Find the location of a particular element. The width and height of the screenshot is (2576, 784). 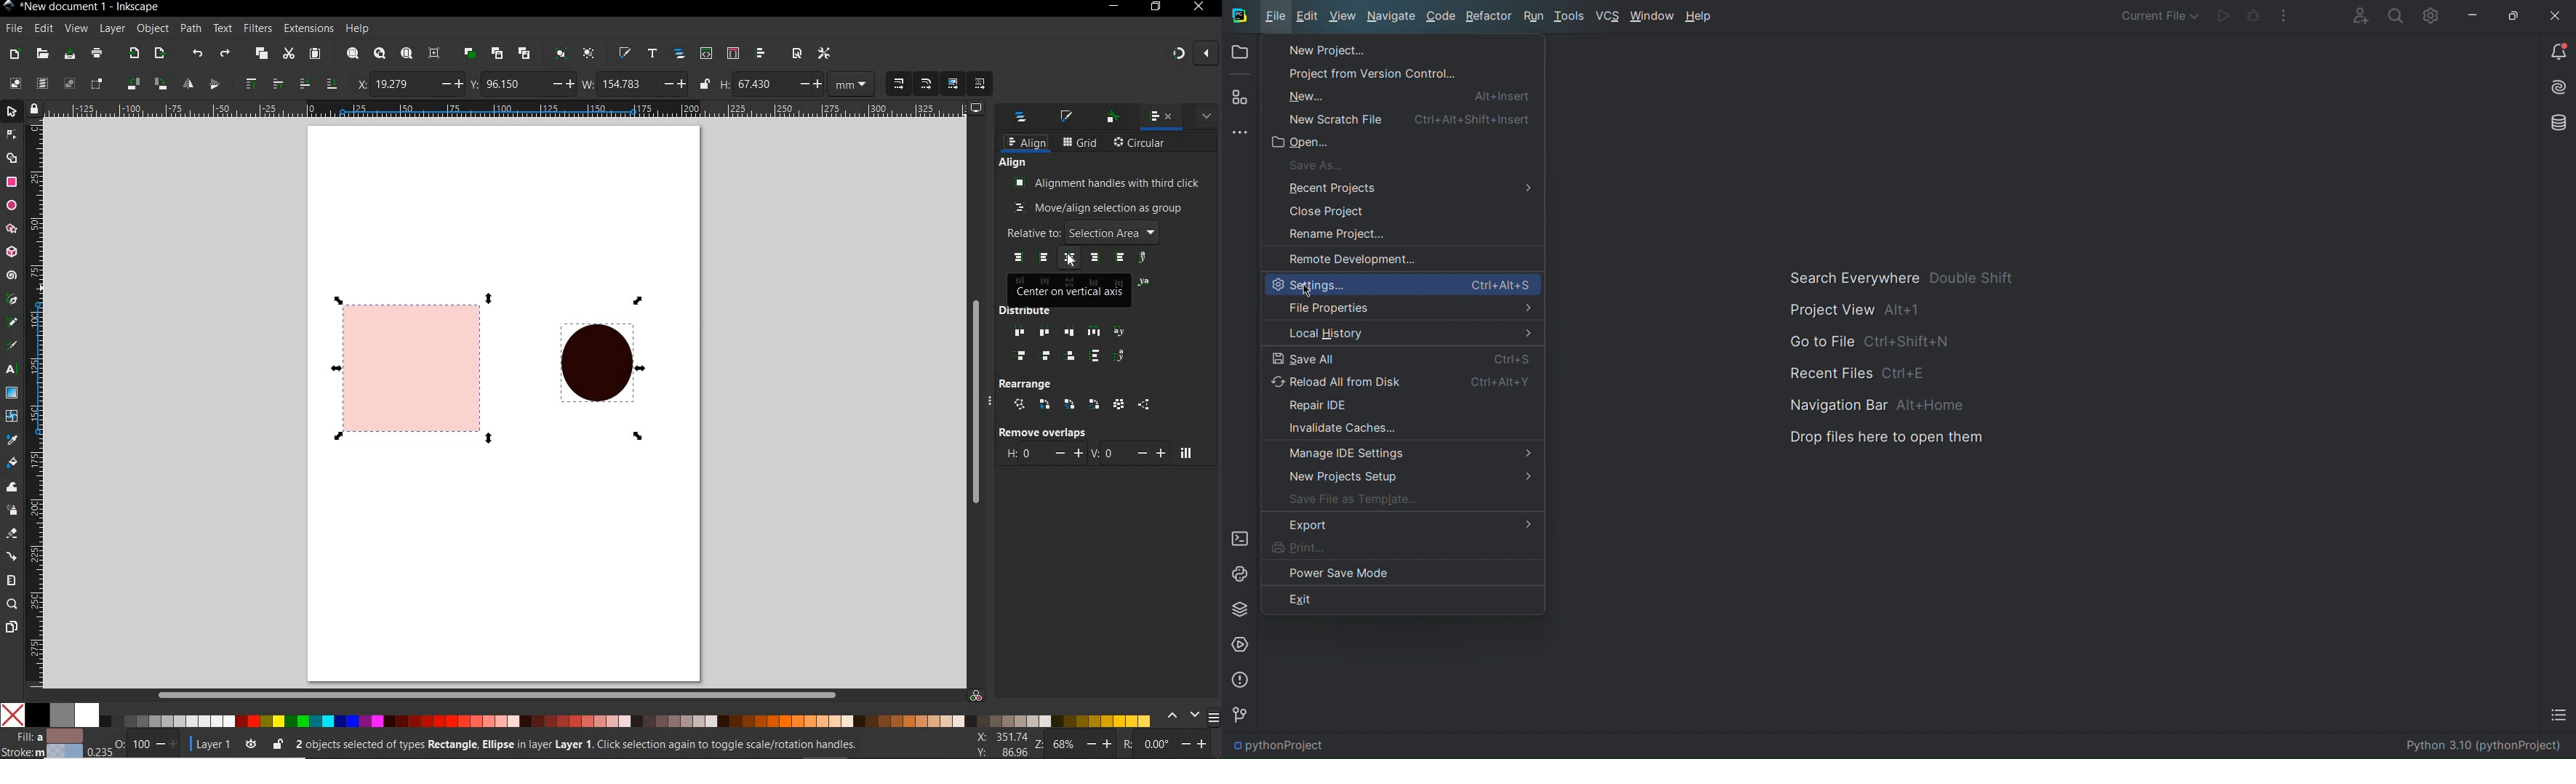

View is located at coordinates (1341, 18).